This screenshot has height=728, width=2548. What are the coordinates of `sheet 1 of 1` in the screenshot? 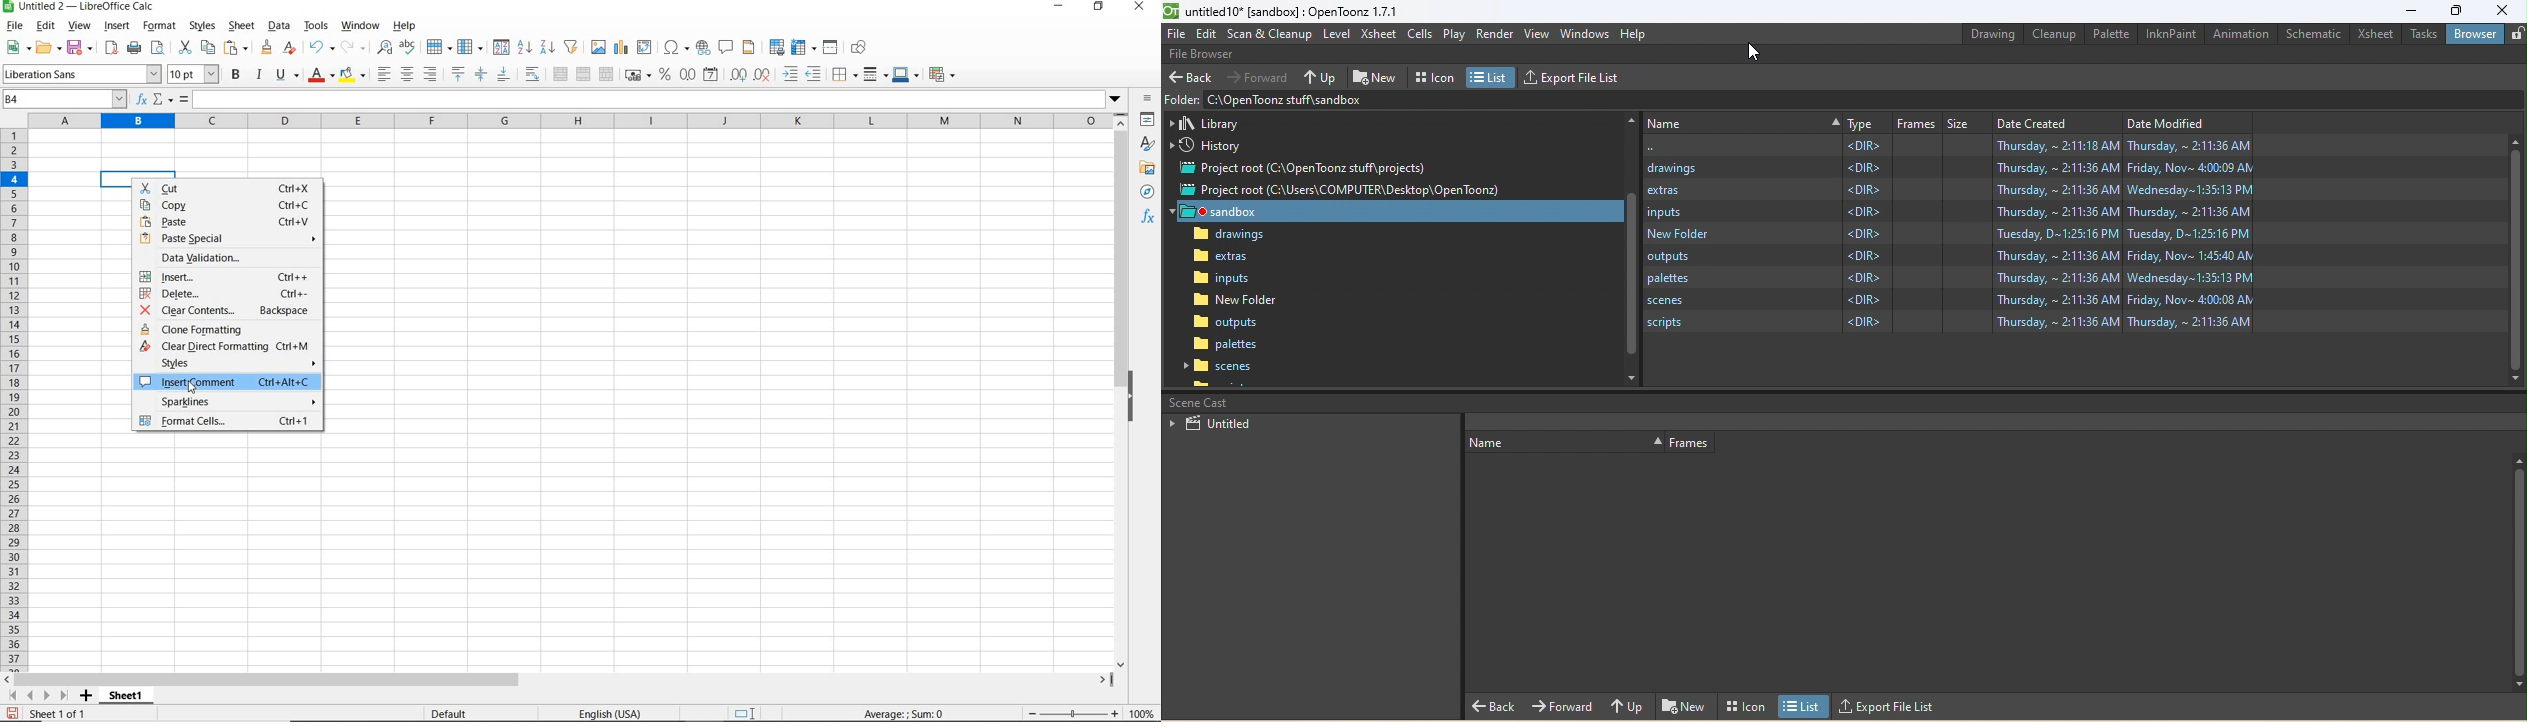 It's located at (56, 716).